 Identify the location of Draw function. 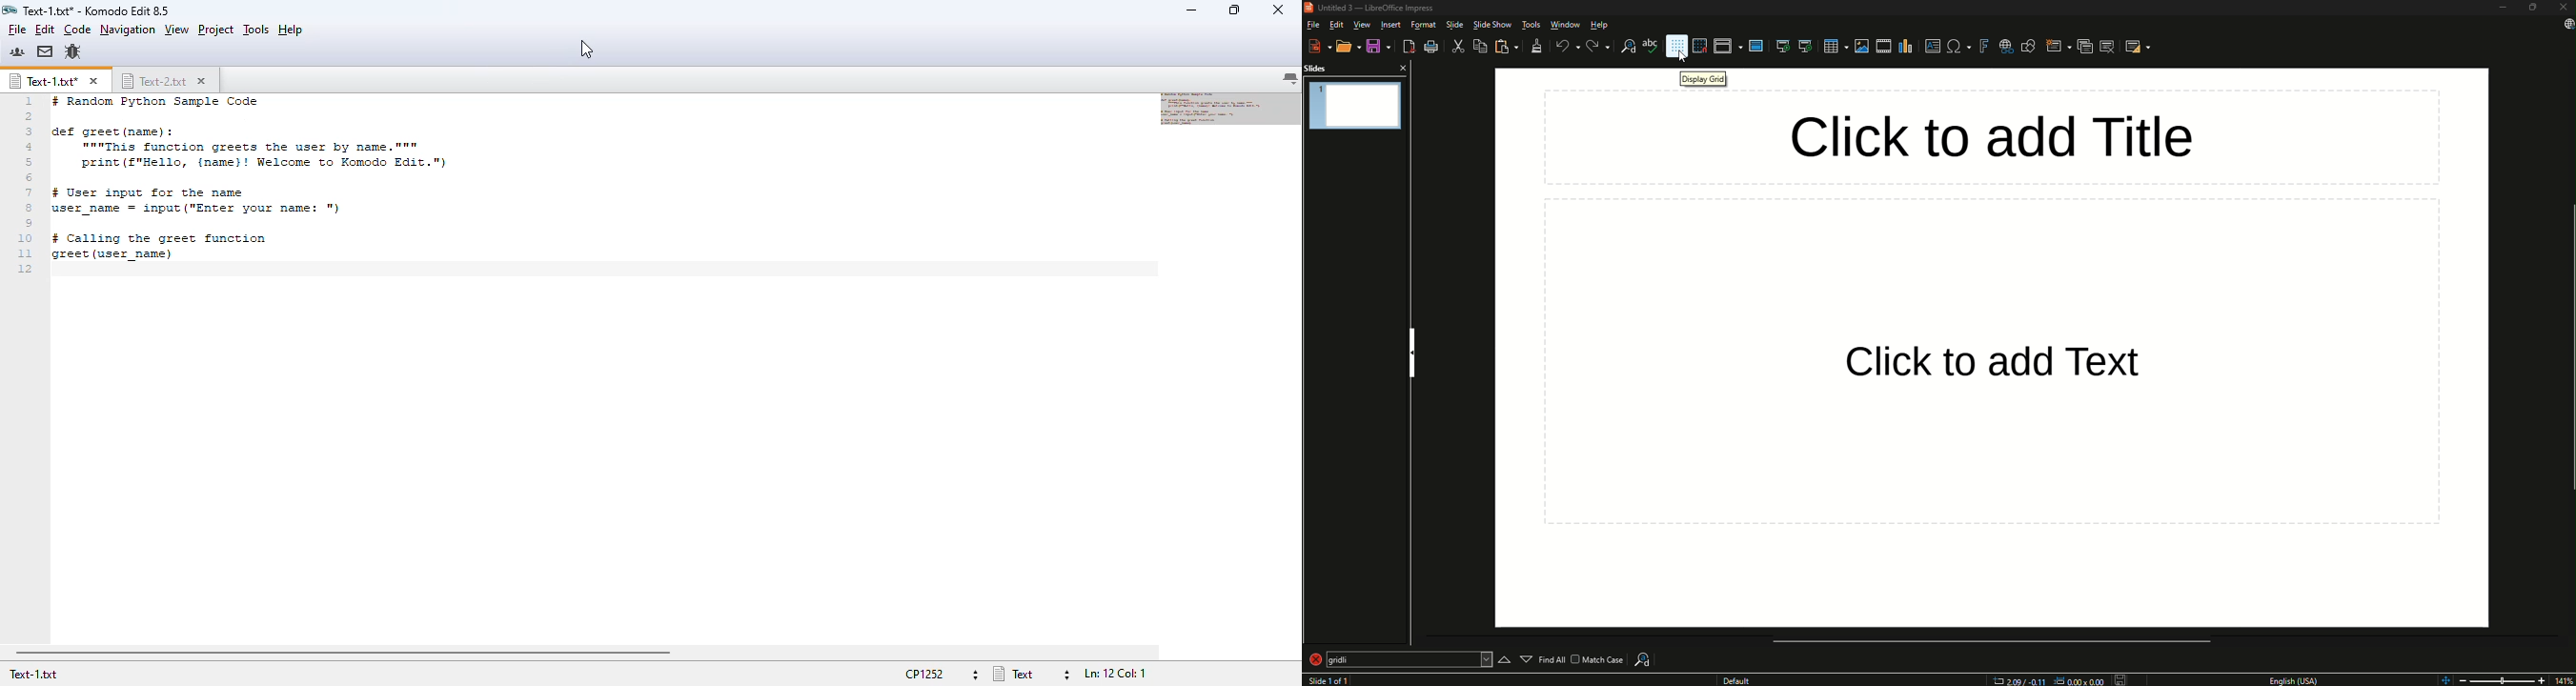
(2031, 45).